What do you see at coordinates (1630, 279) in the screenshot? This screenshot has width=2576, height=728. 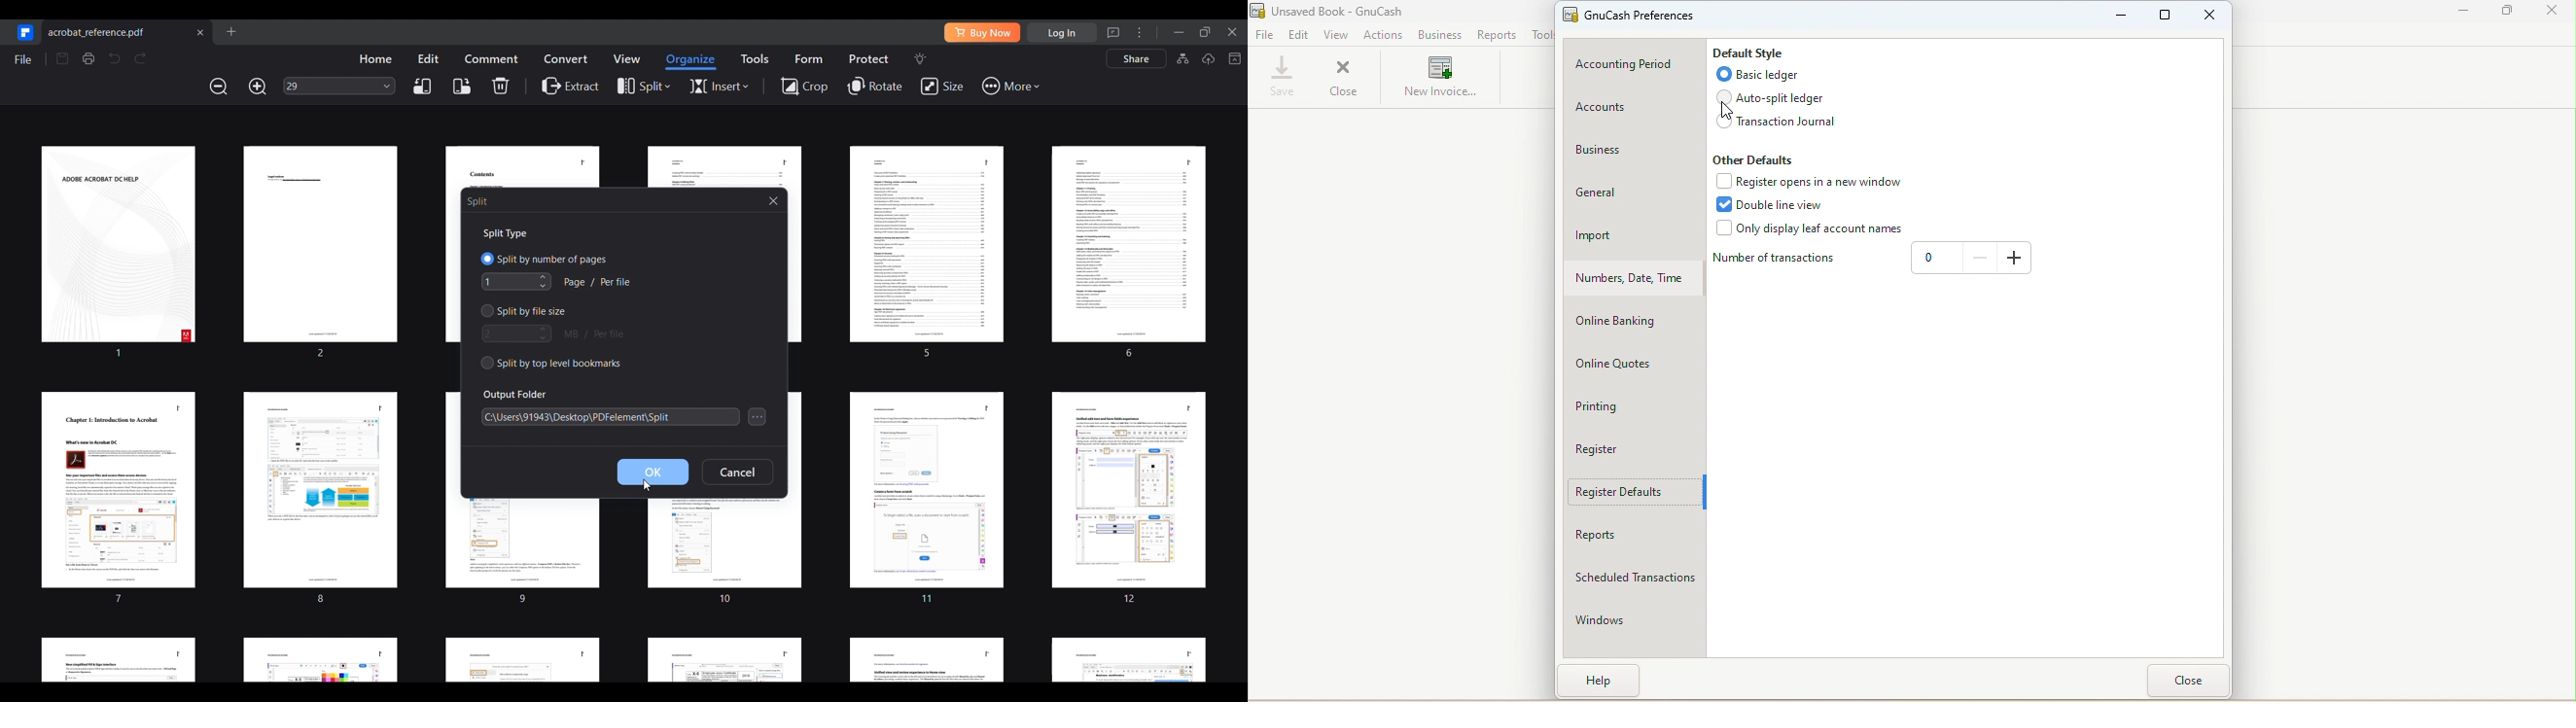 I see `Number, Date, Time` at bounding box center [1630, 279].